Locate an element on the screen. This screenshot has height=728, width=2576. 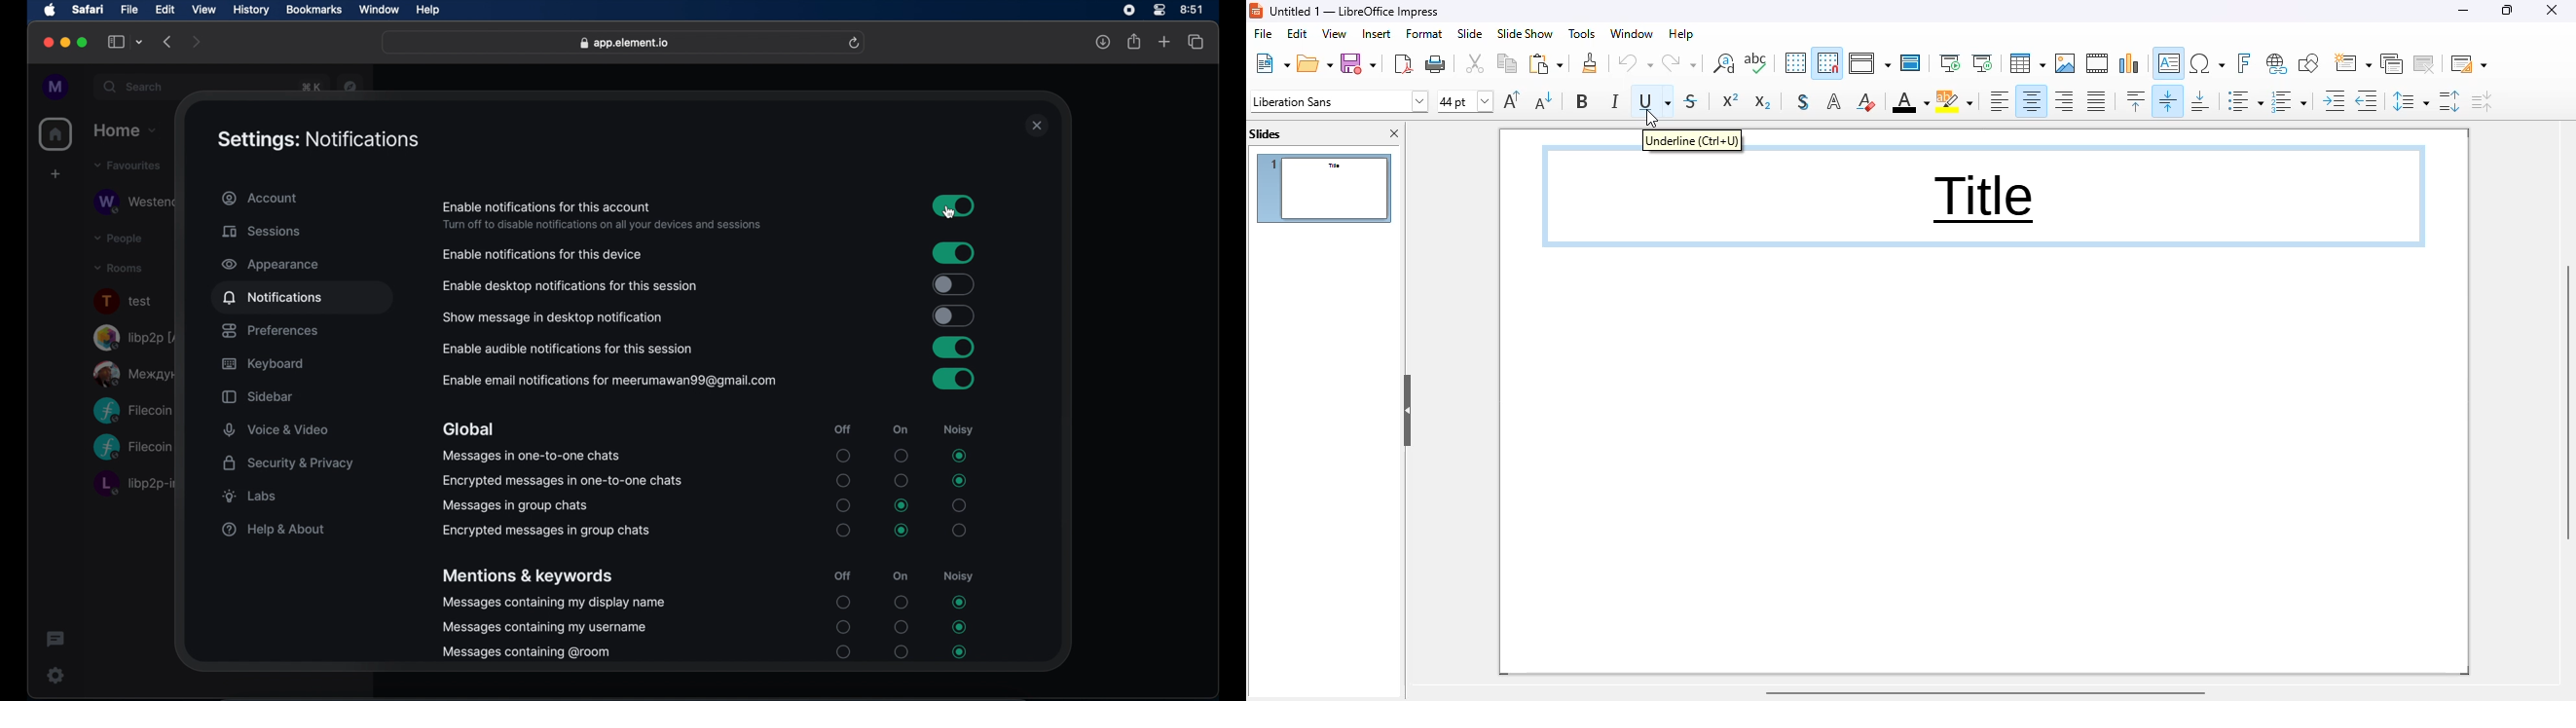
hide is located at coordinates (1407, 410).